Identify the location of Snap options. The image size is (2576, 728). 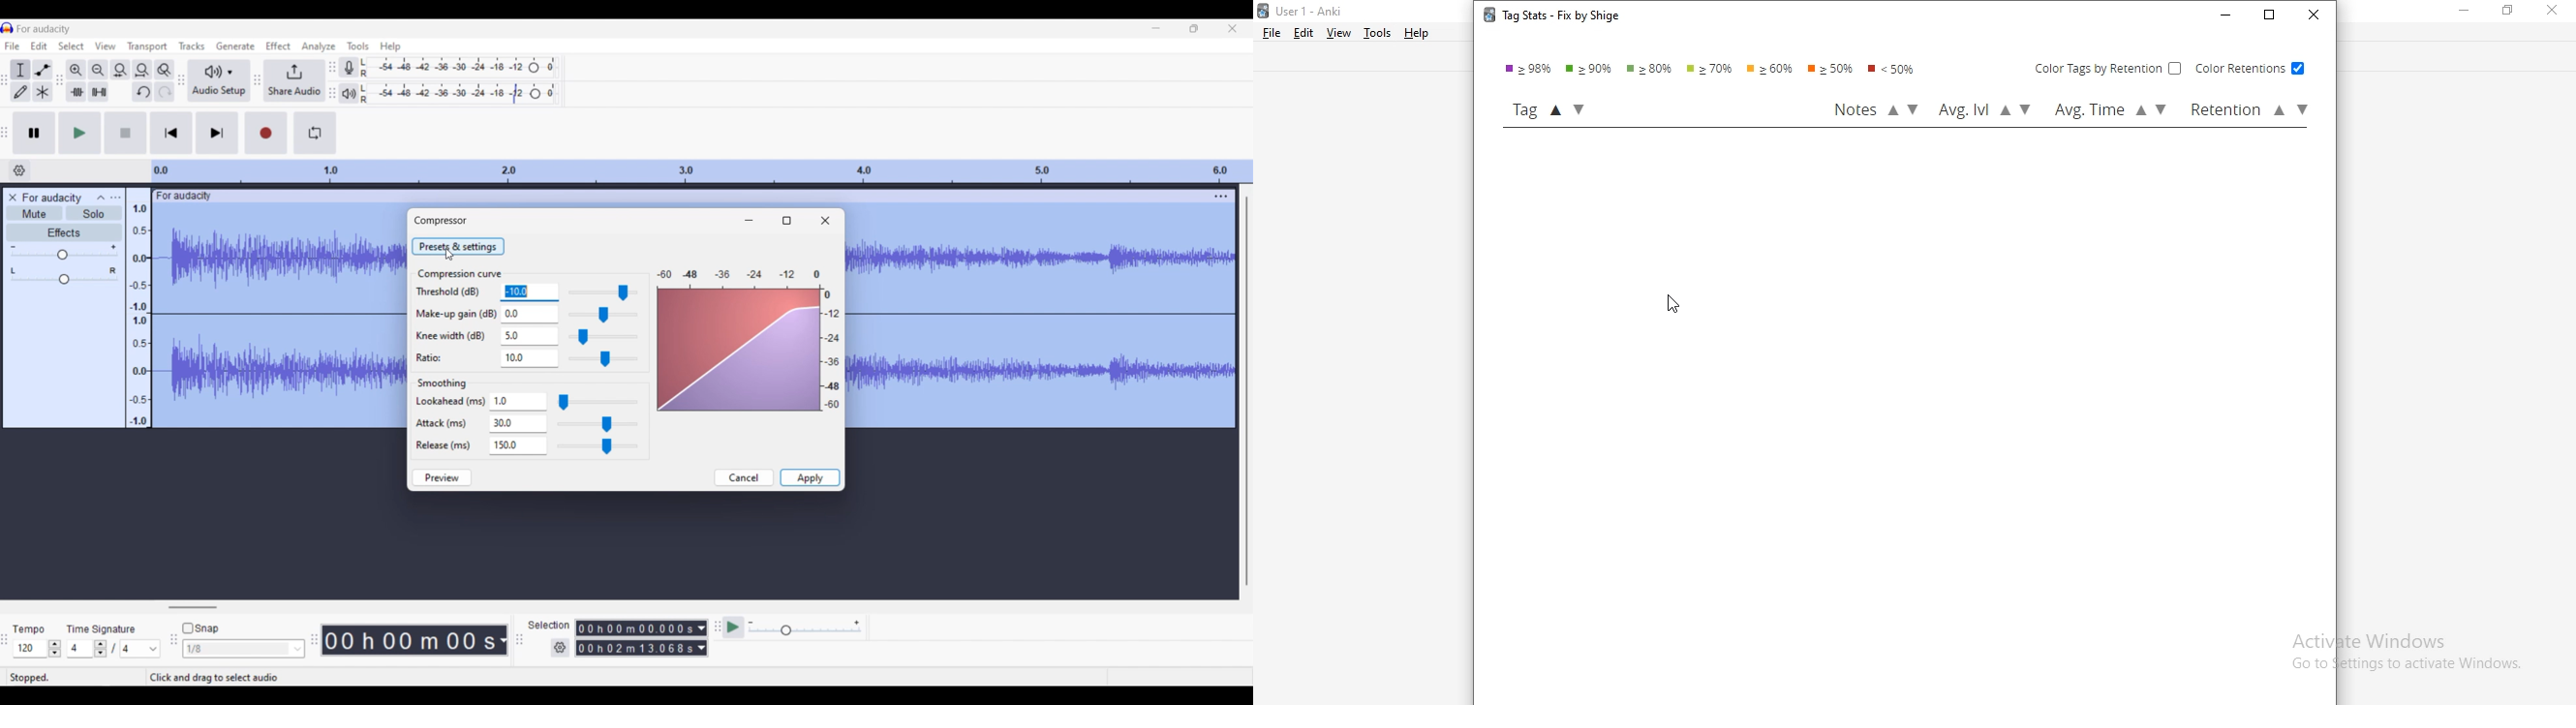
(244, 648).